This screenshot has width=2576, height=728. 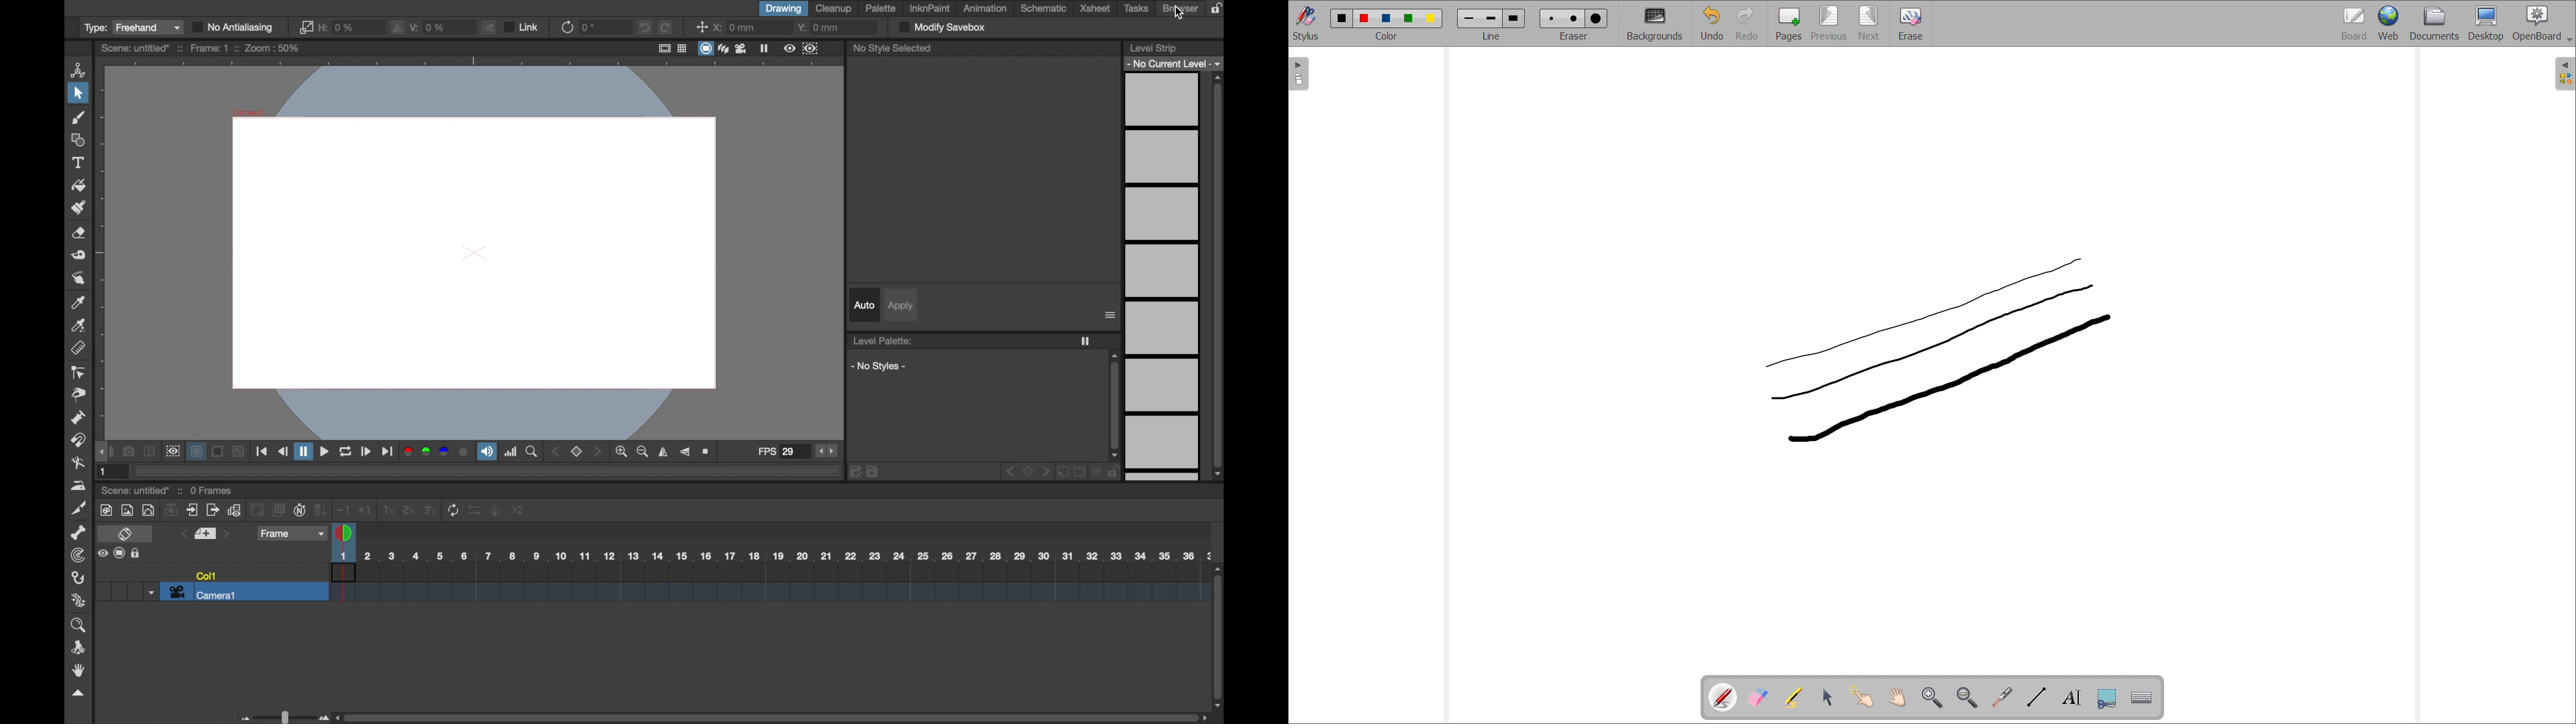 What do you see at coordinates (767, 584) in the screenshot?
I see `scene` at bounding box center [767, 584].